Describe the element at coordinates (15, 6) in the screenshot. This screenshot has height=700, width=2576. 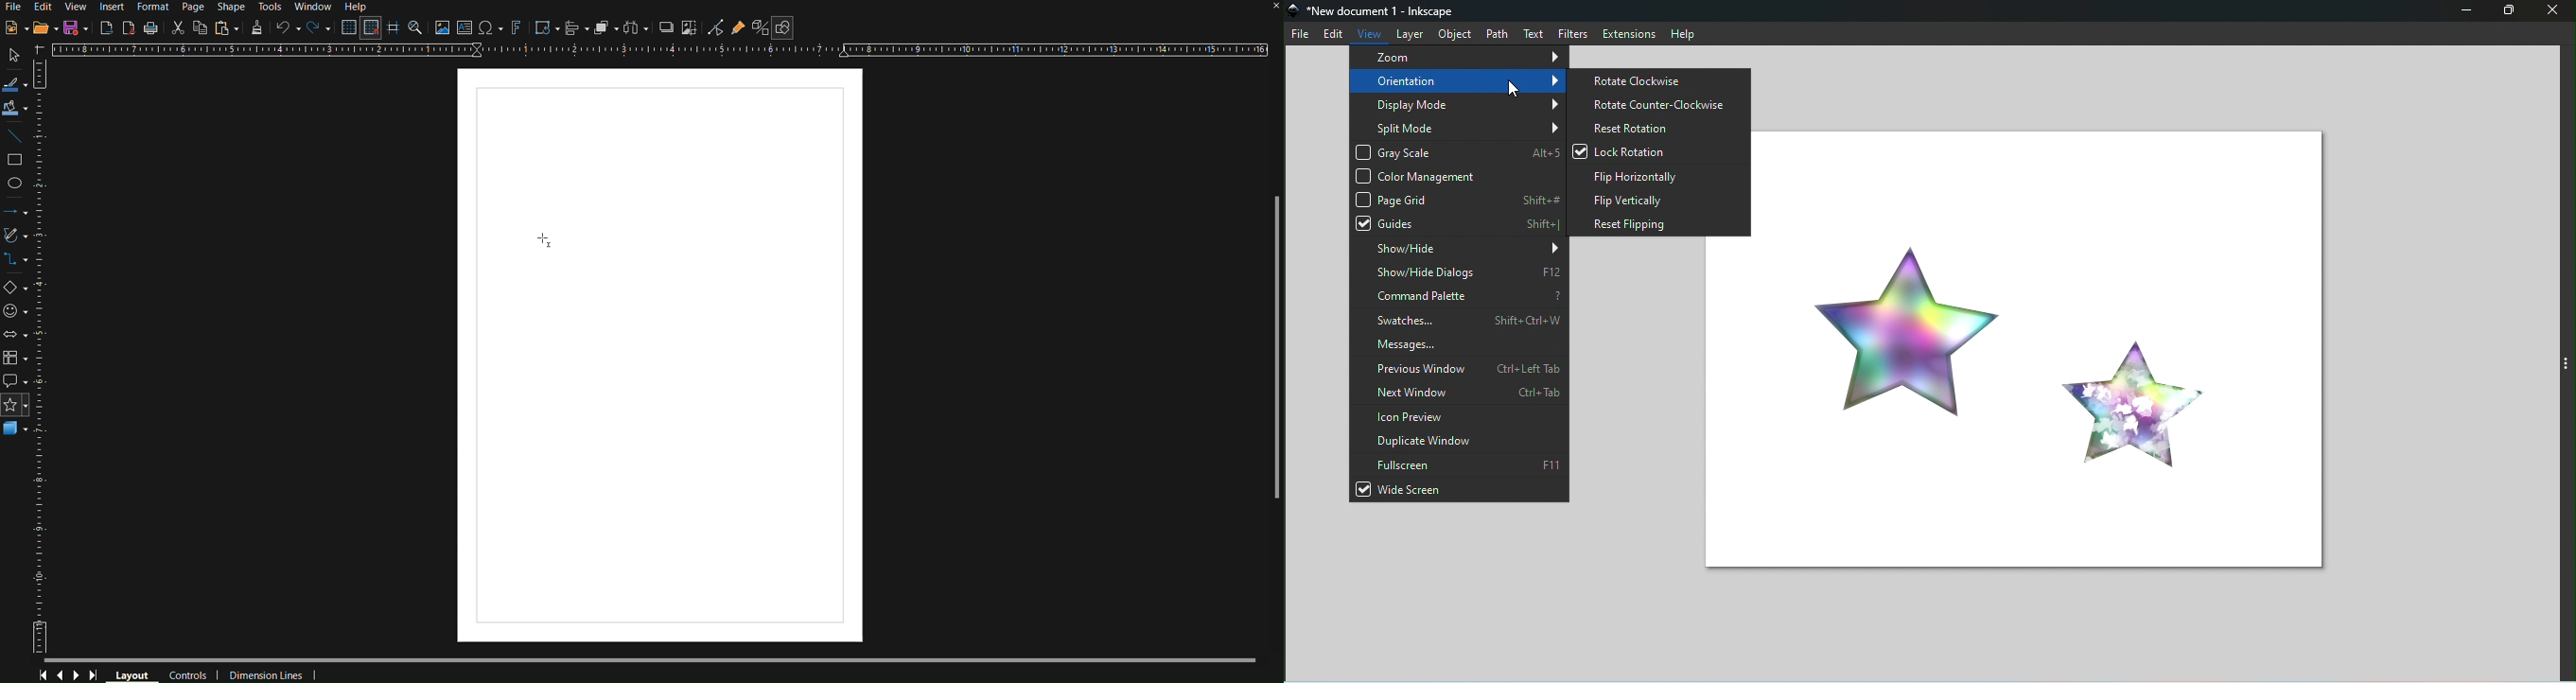
I see `File` at that location.